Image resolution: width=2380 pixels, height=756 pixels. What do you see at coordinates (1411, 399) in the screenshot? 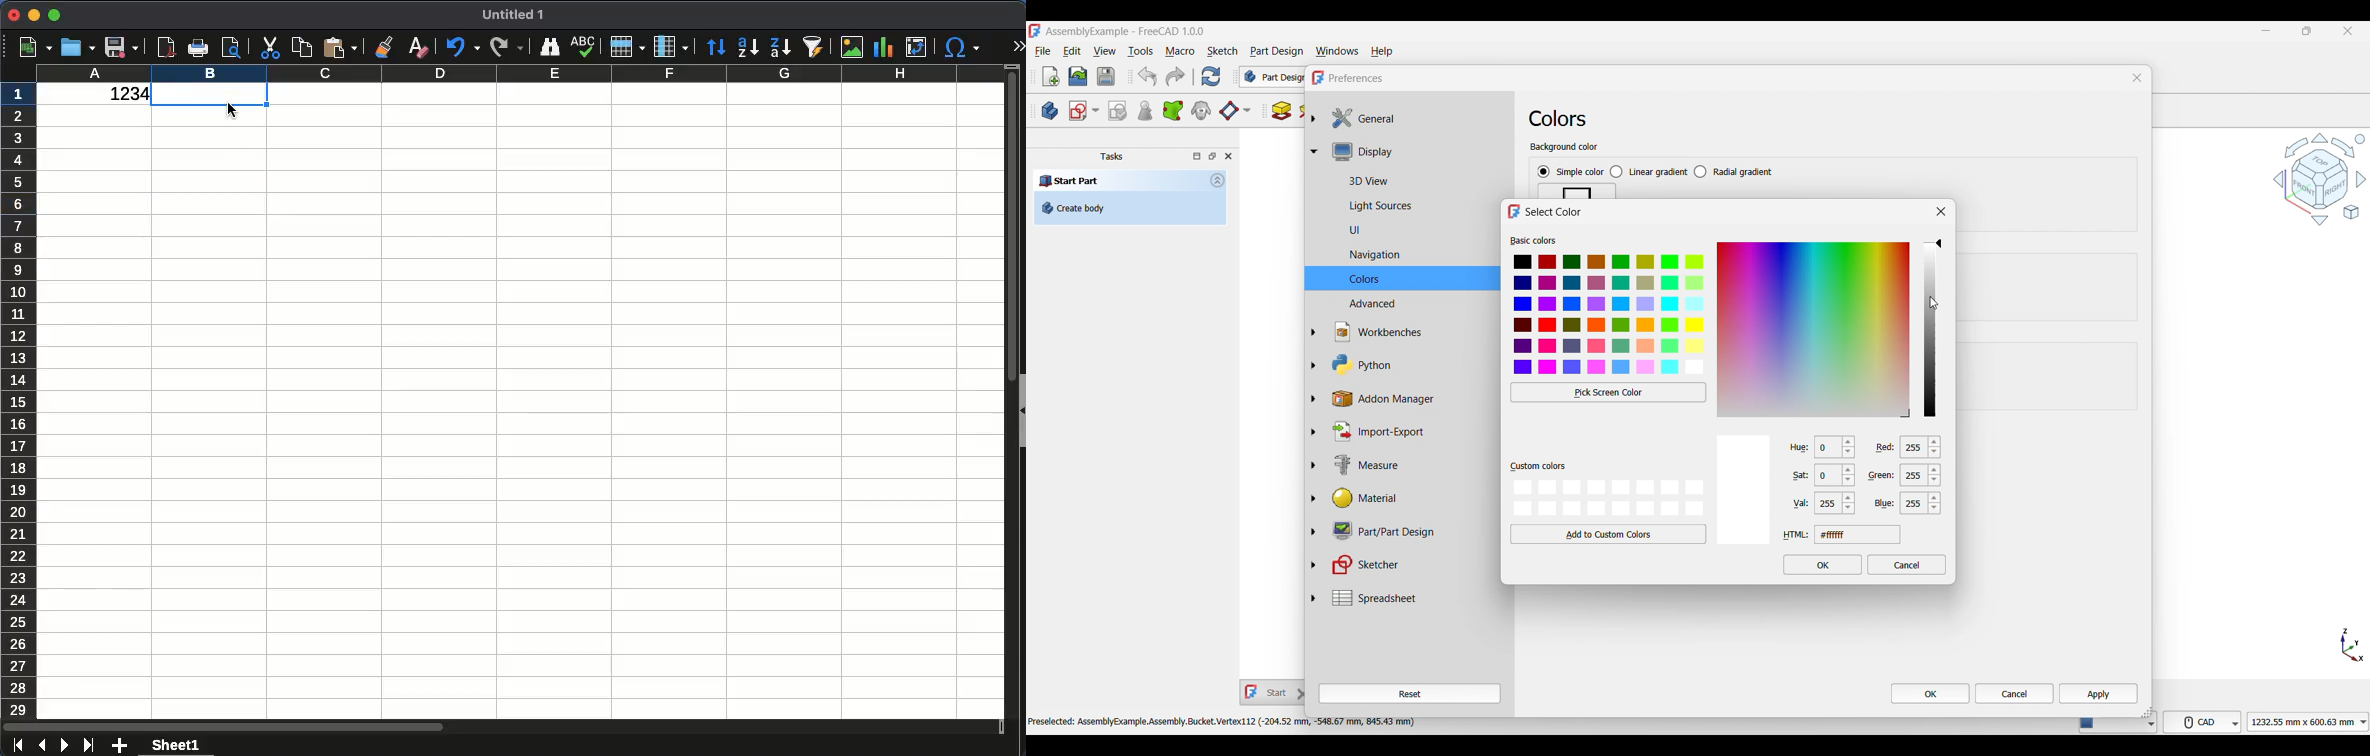
I see `Addon manager` at bounding box center [1411, 399].